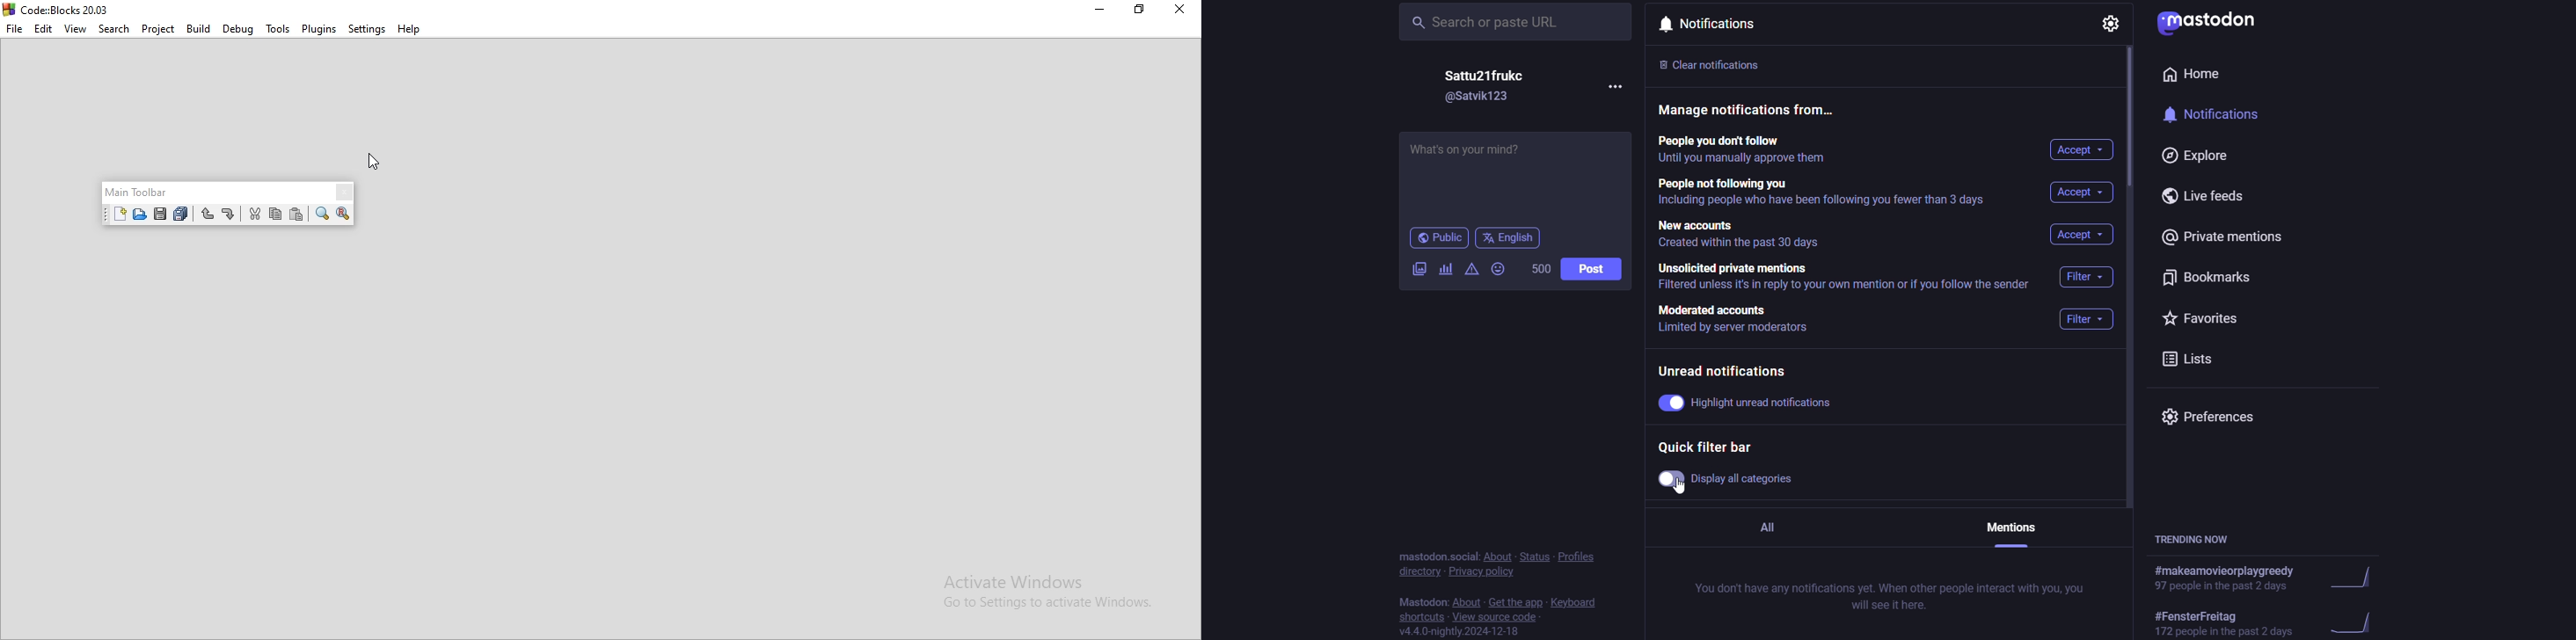  Describe the element at coordinates (2211, 279) in the screenshot. I see `Bookmarks` at that location.